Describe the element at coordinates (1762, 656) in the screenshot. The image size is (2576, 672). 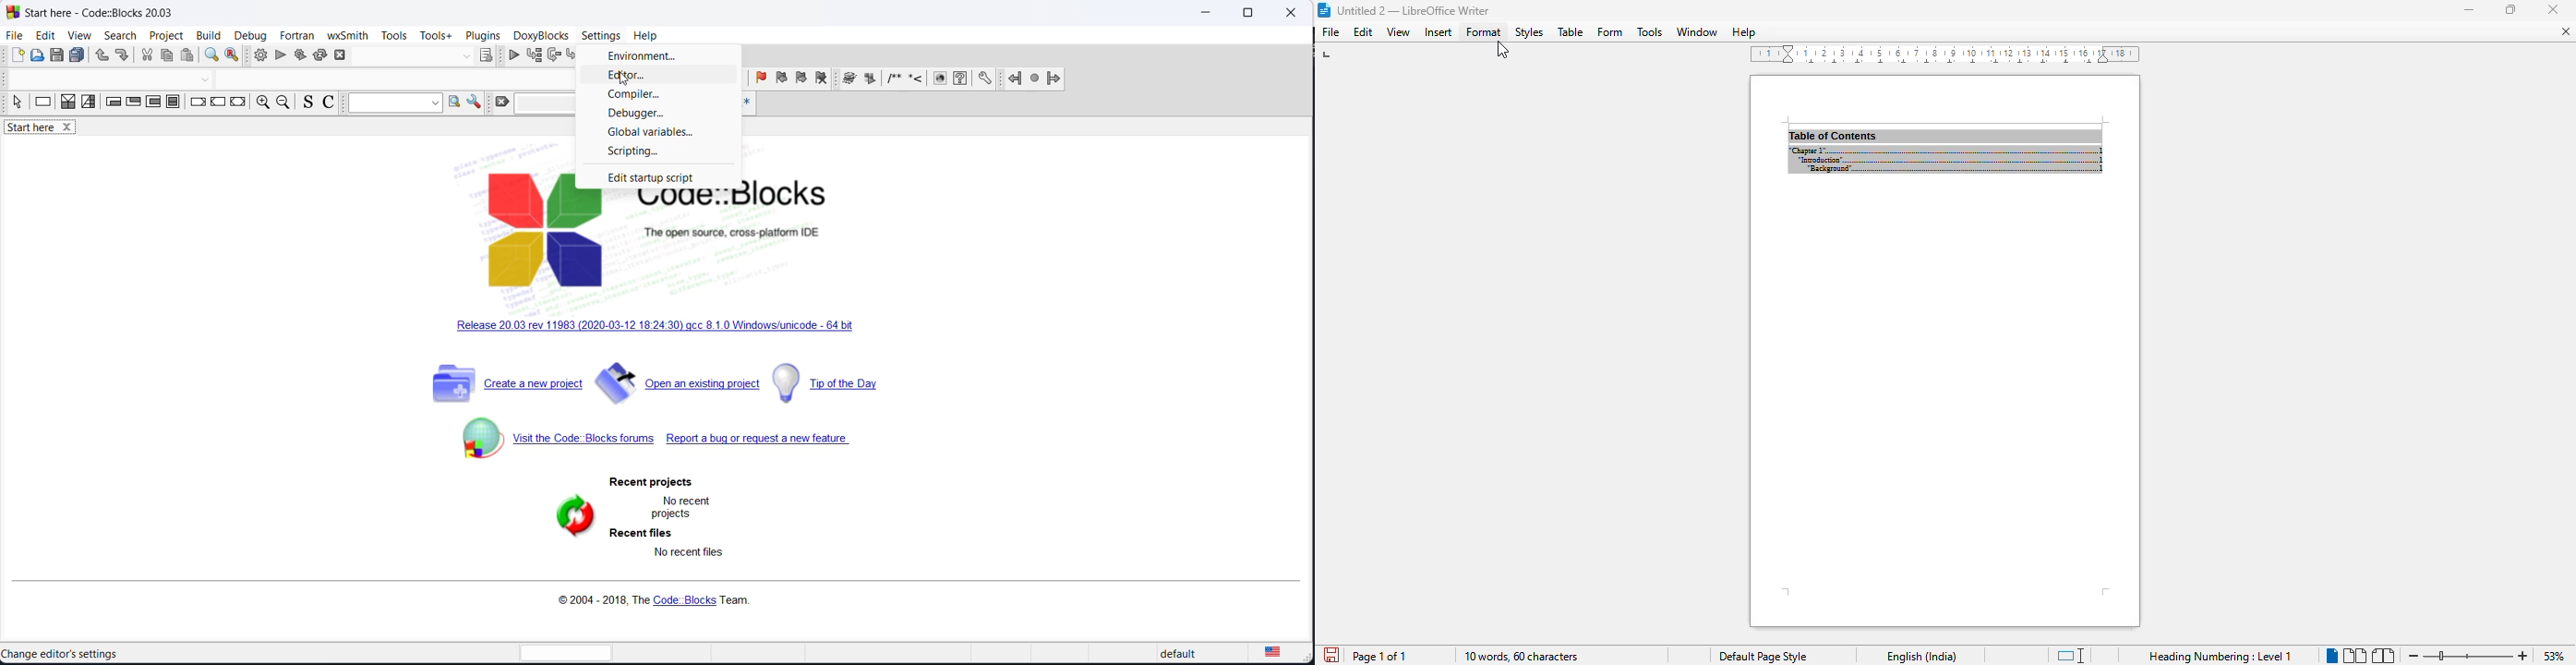
I see `page style` at that location.